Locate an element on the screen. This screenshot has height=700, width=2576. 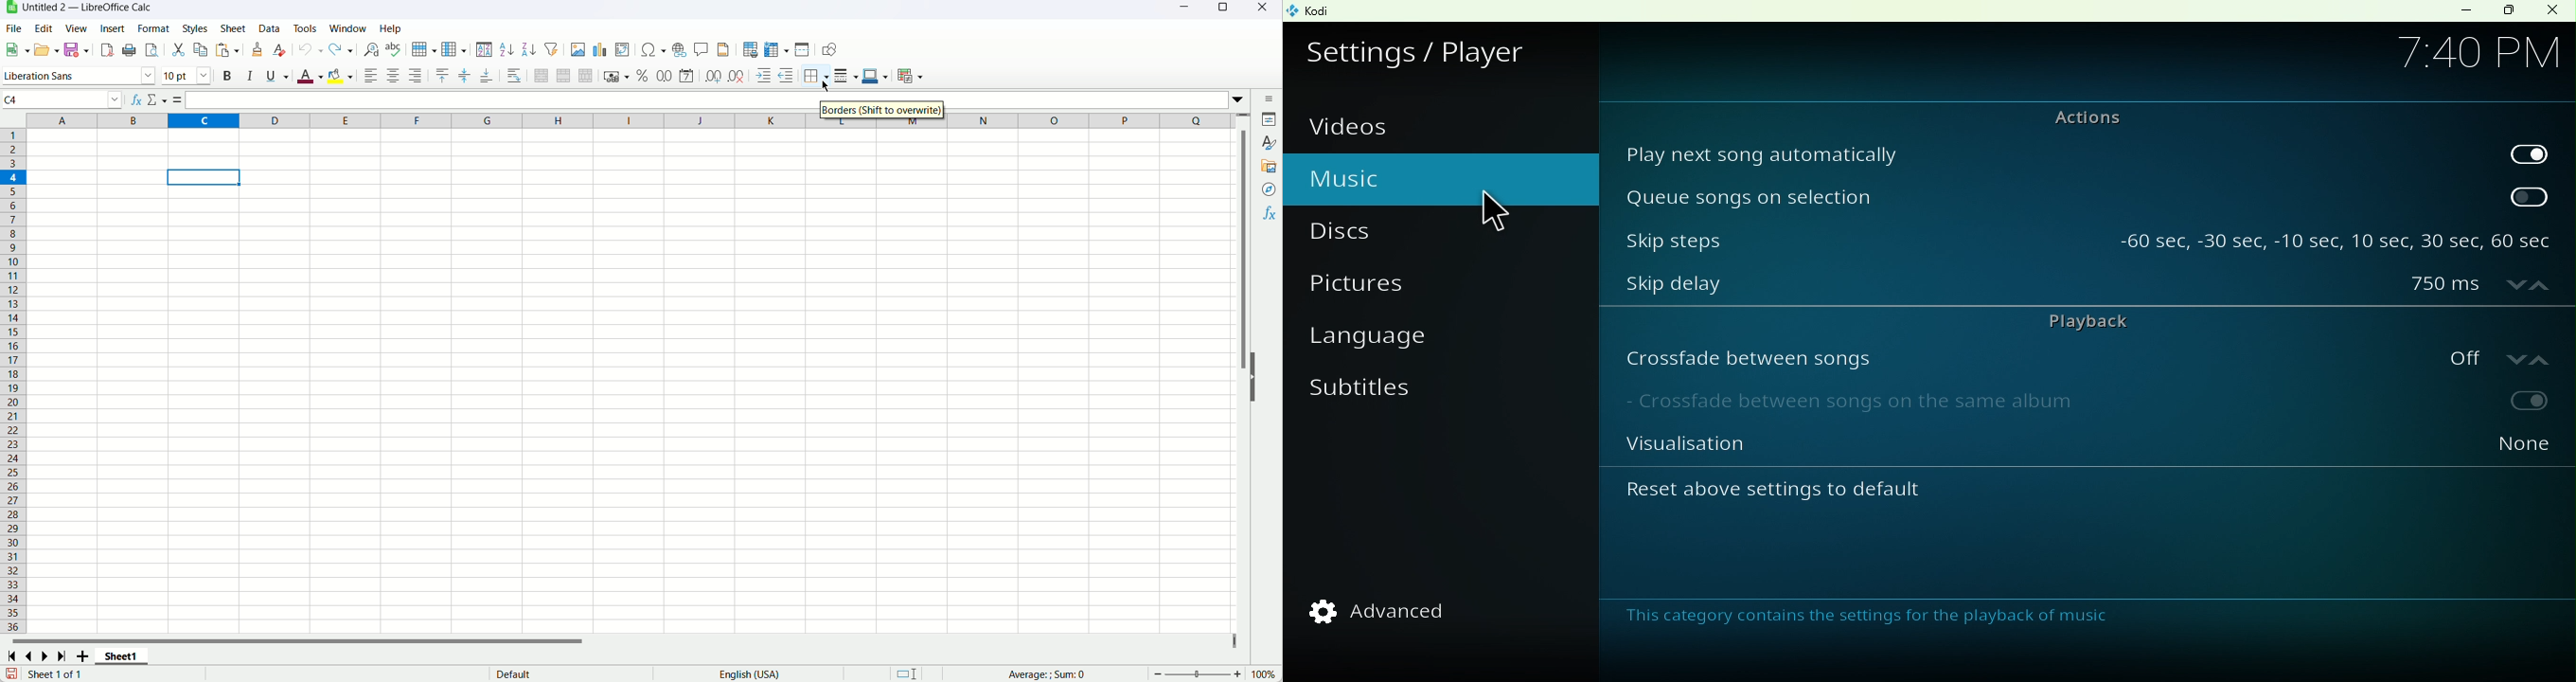
Time is located at coordinates (2478, 50).